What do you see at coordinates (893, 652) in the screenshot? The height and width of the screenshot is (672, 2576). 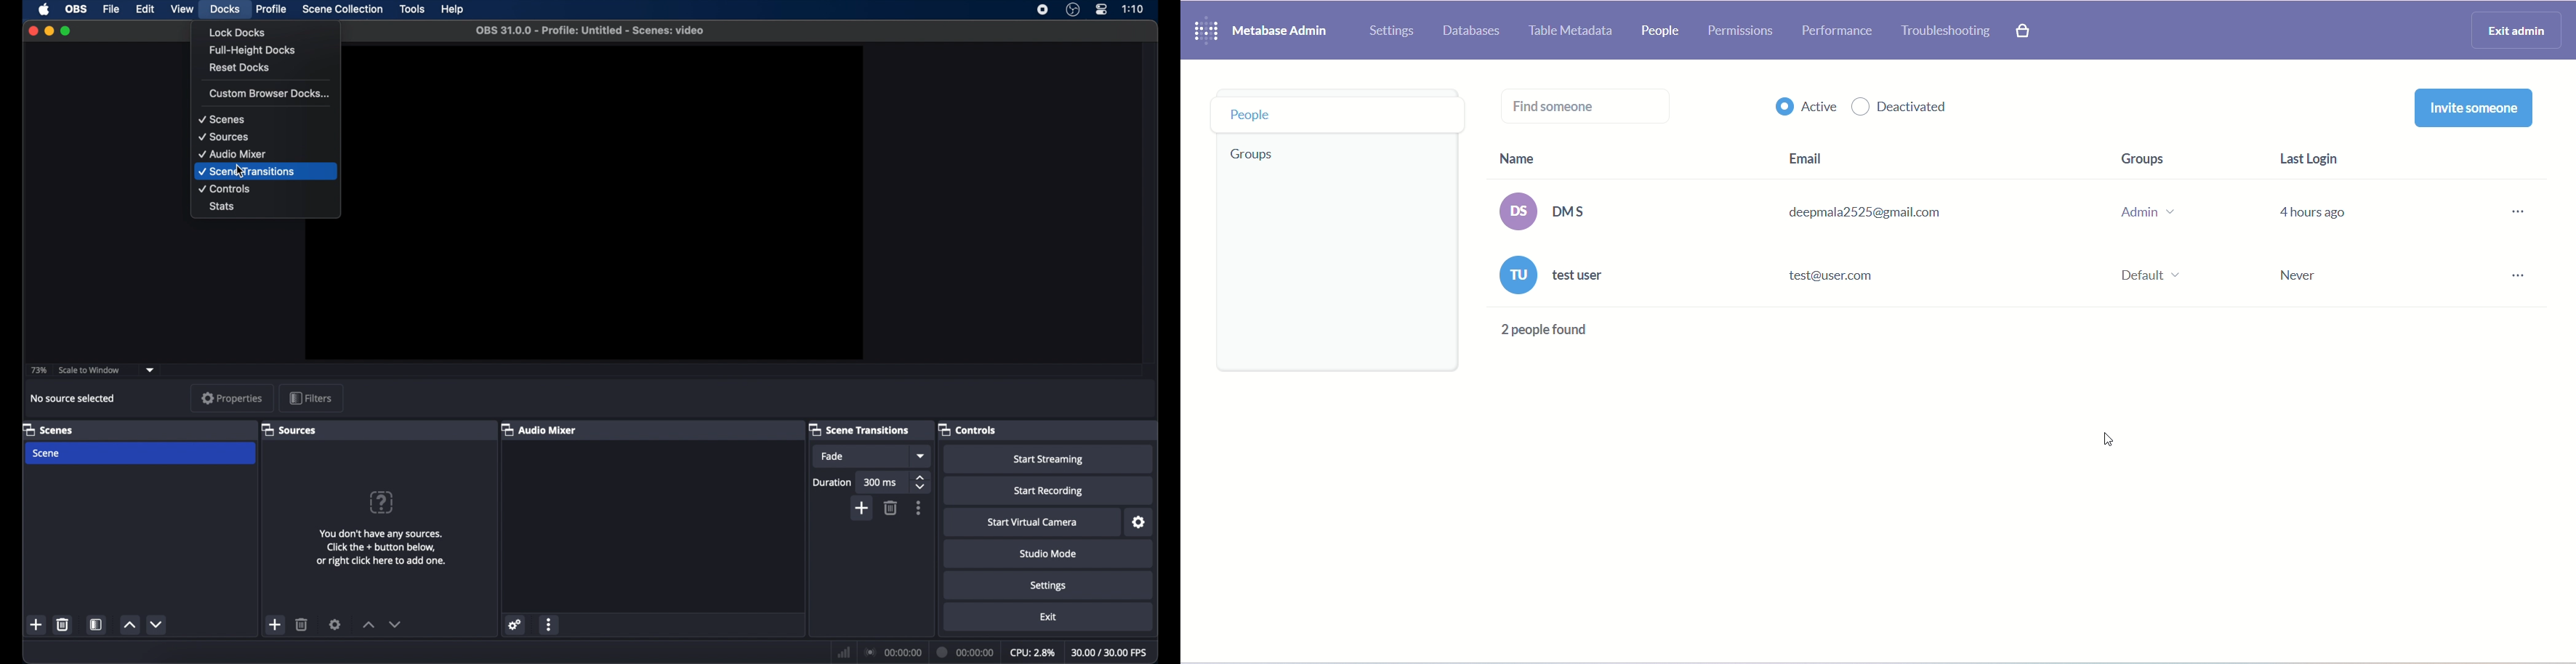 I see `connection` at bounding box center [893, 652].